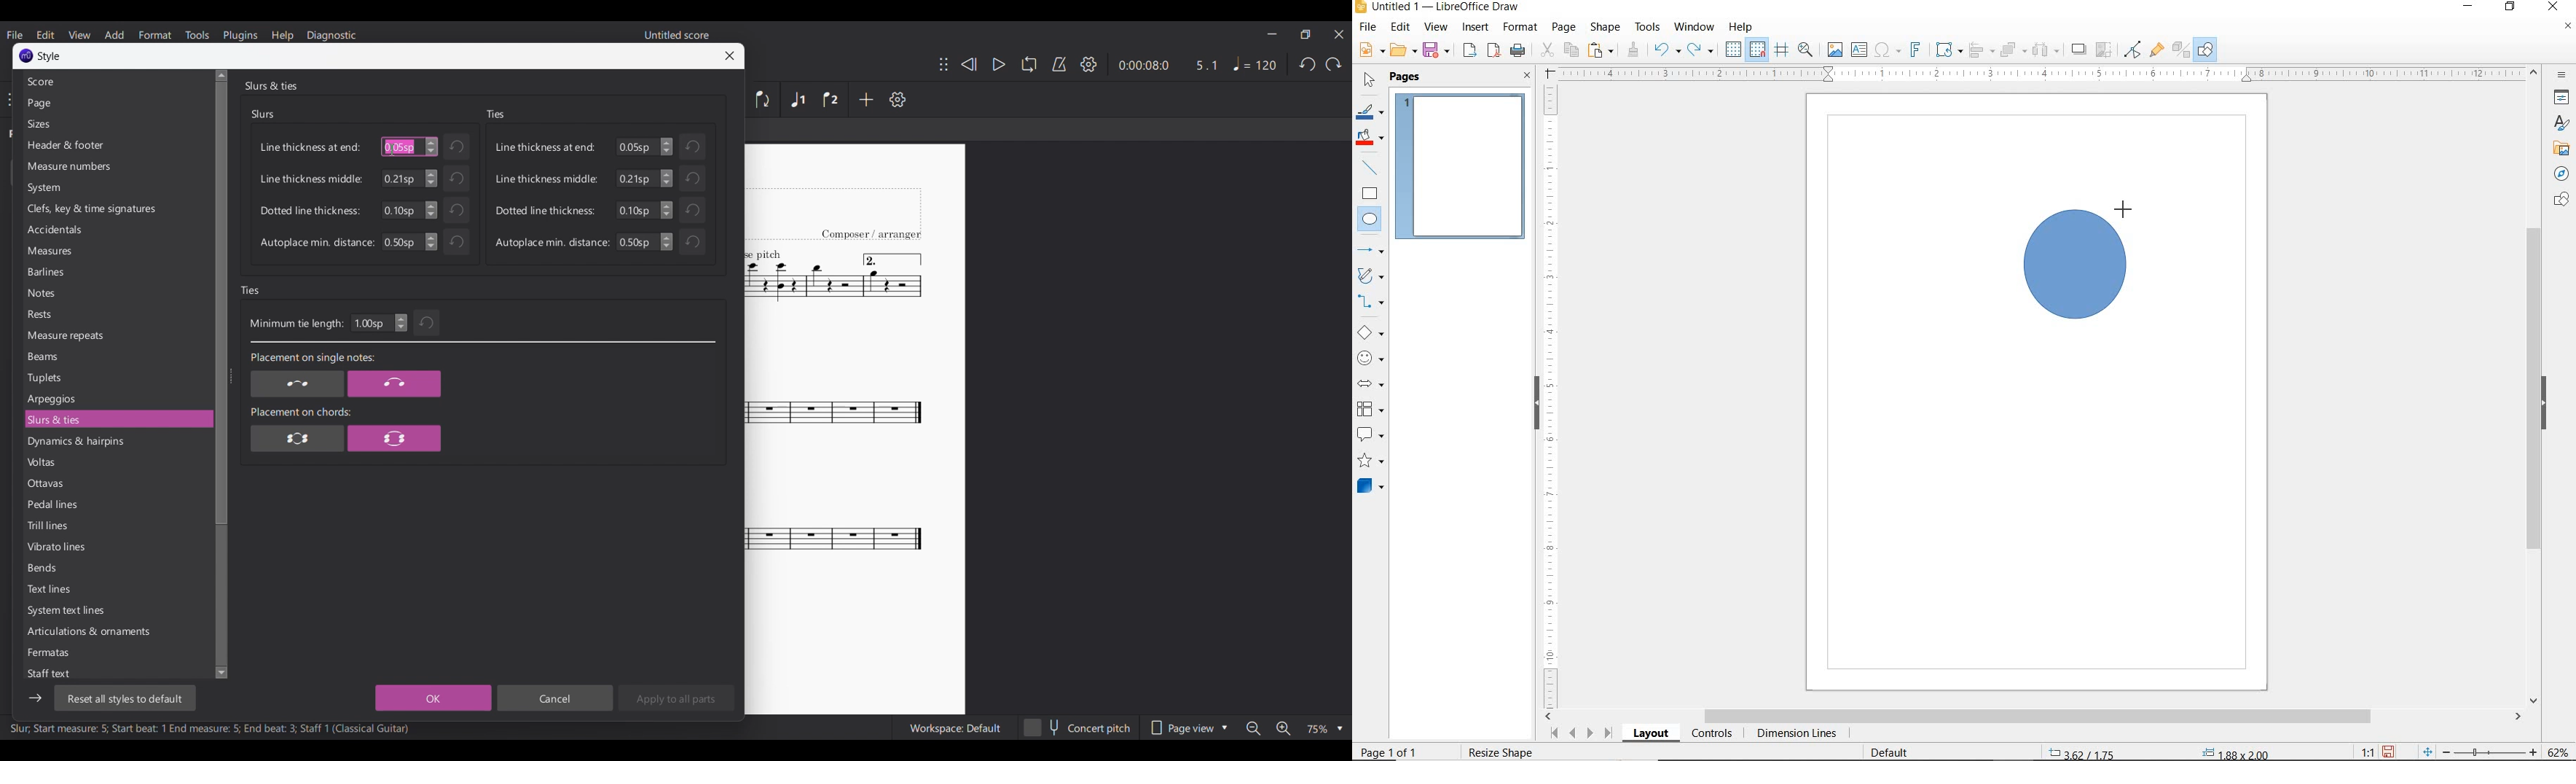 The image size is (2576, 784). Describe the element at coordinates (456, 210) in the screenshot. I see `Undo` at that location.